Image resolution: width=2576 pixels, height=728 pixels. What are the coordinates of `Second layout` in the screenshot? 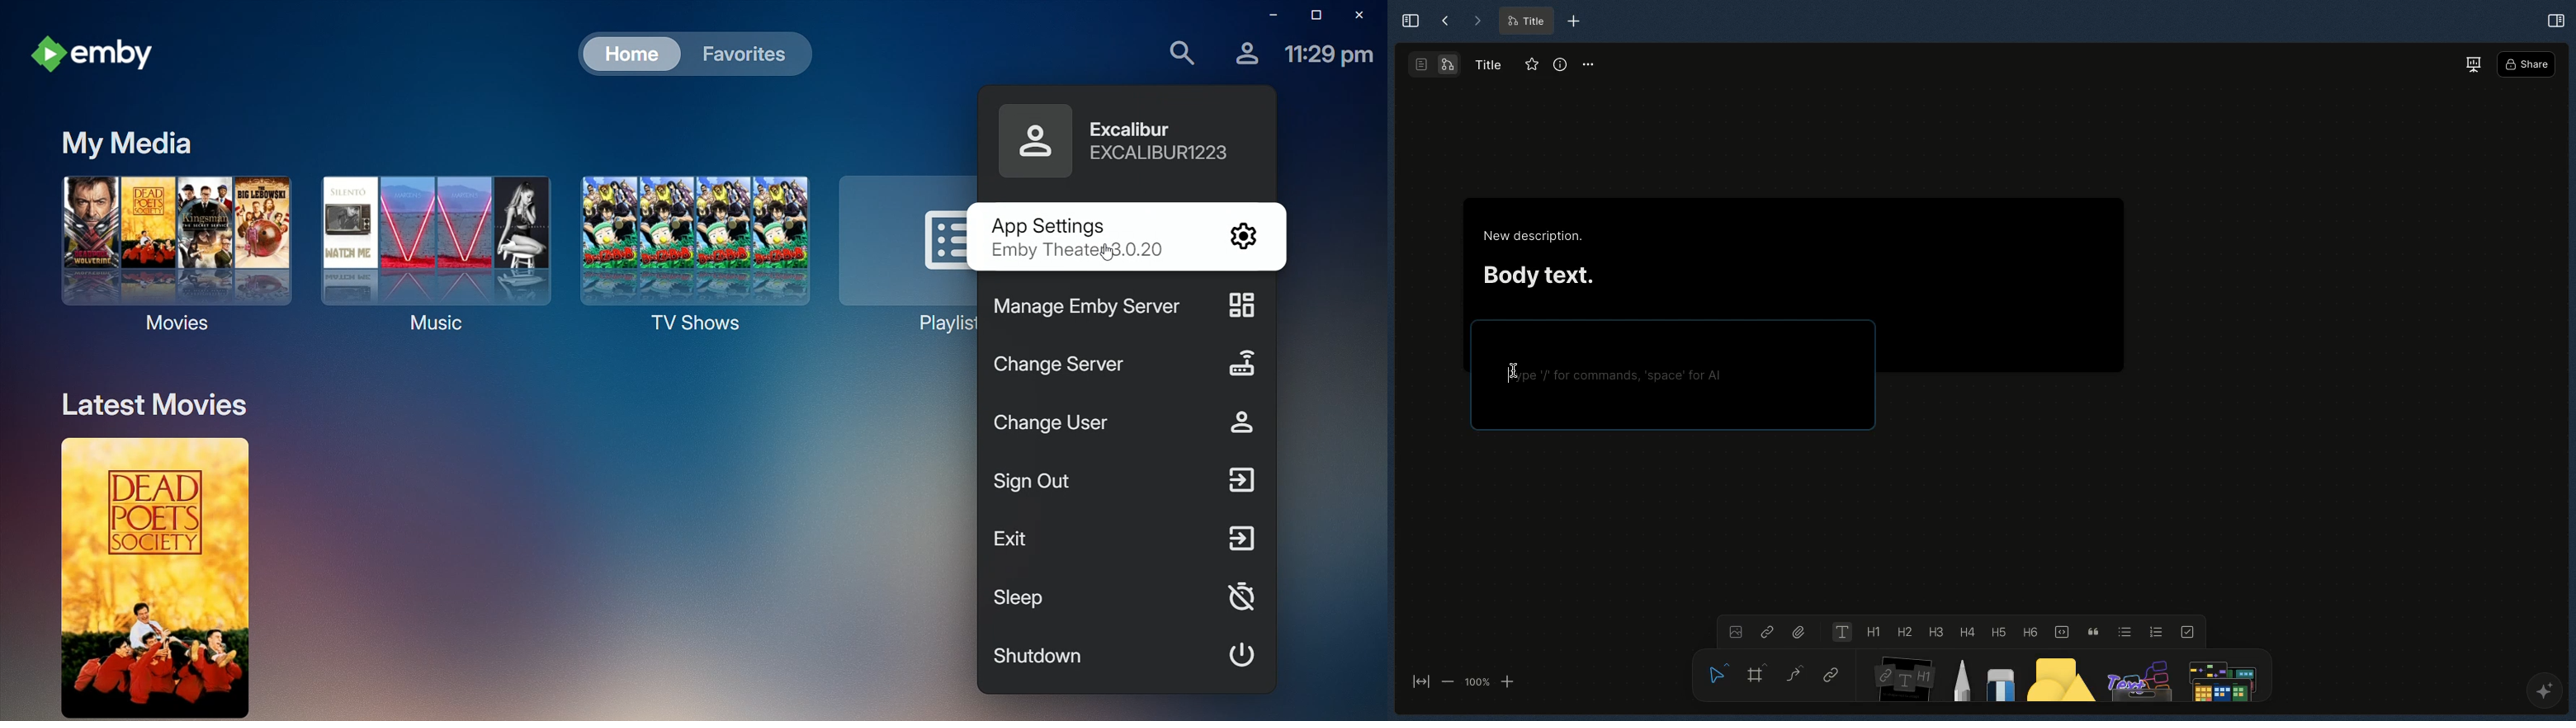 It's located at (1436, 64).